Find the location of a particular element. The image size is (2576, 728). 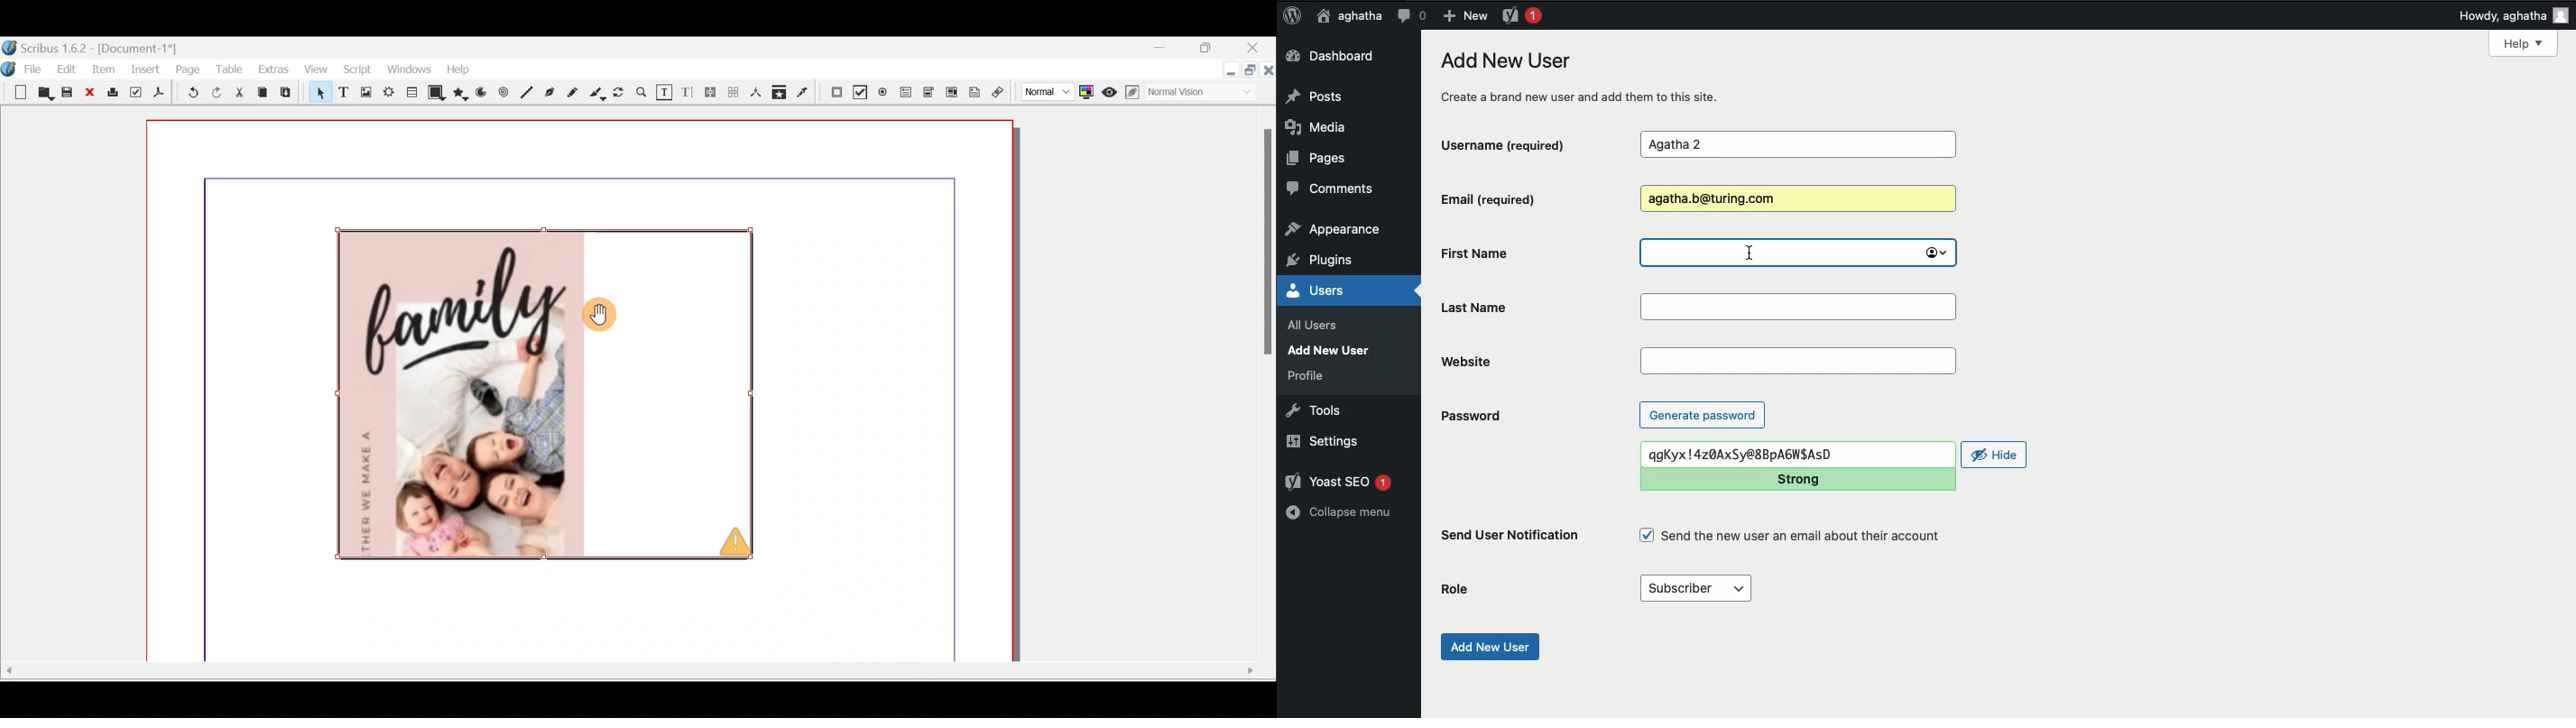

Script is located at coordinates (357, 71).